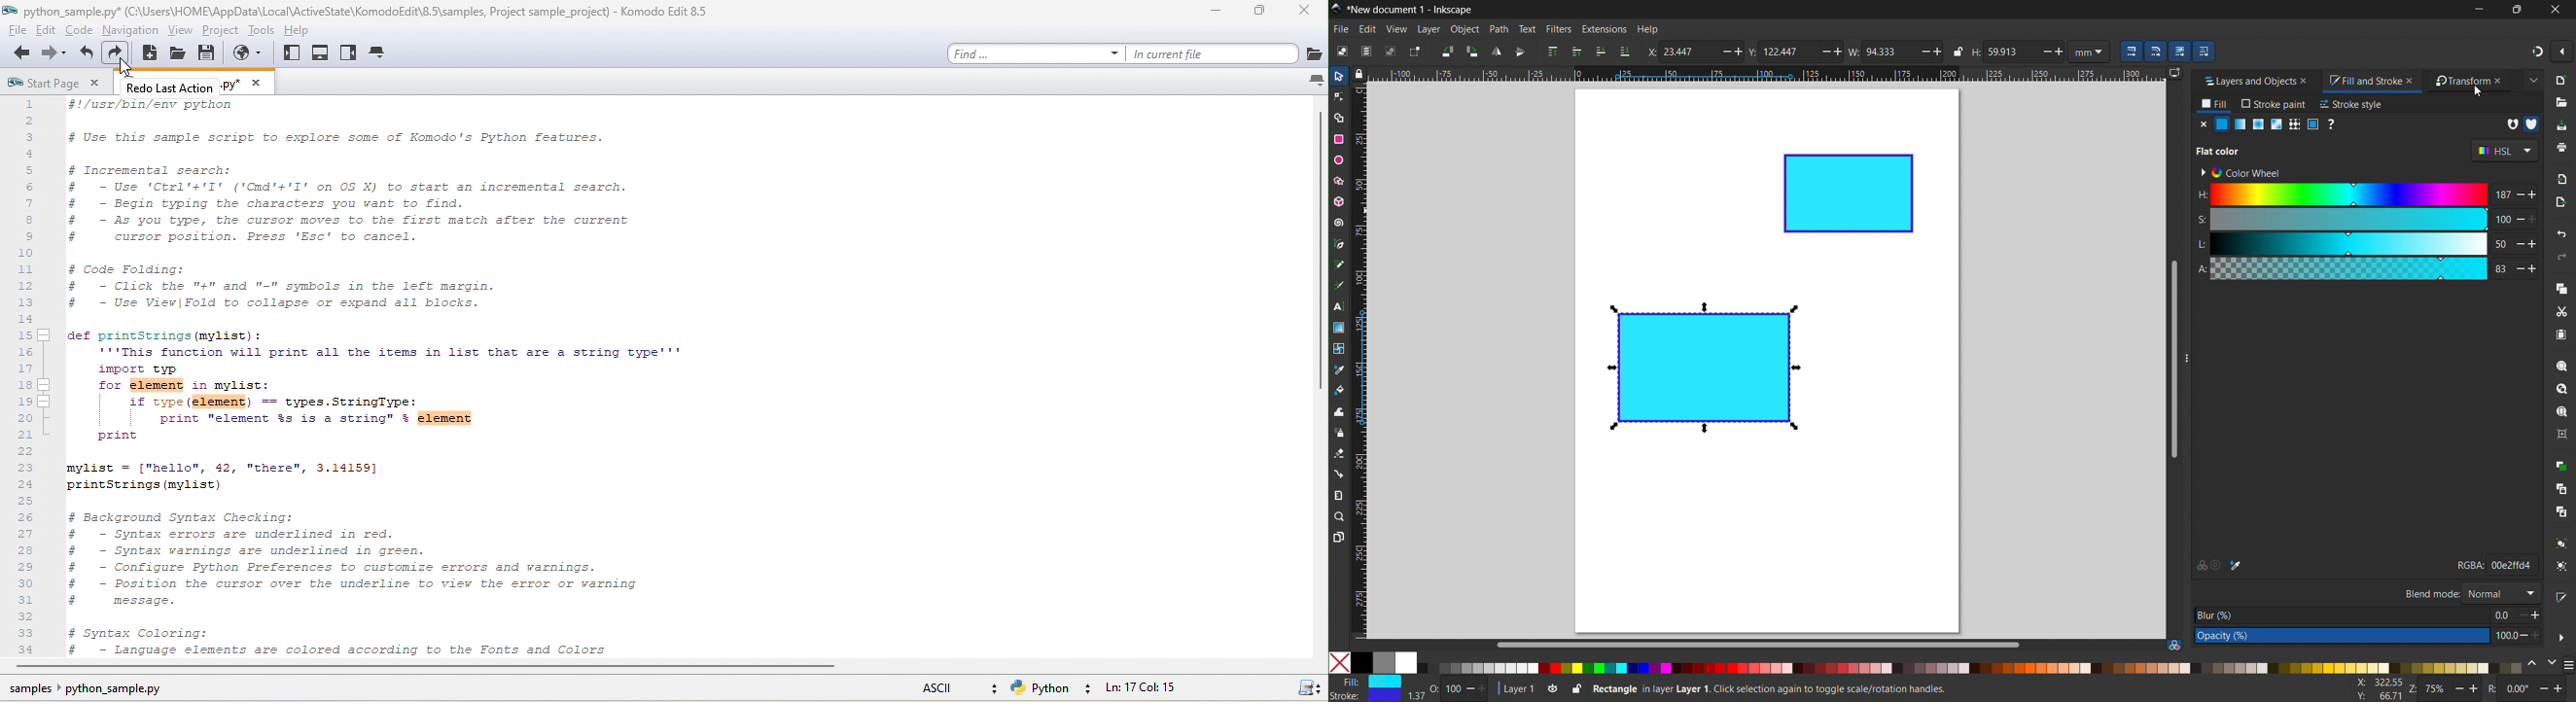 The image size is (2576, 728). What do you see at coordinates (2155, 51) in the screenshot?
I see `when scaling rectangle, scale the radii of the rounded corners` at bounding box center [2155, 51].